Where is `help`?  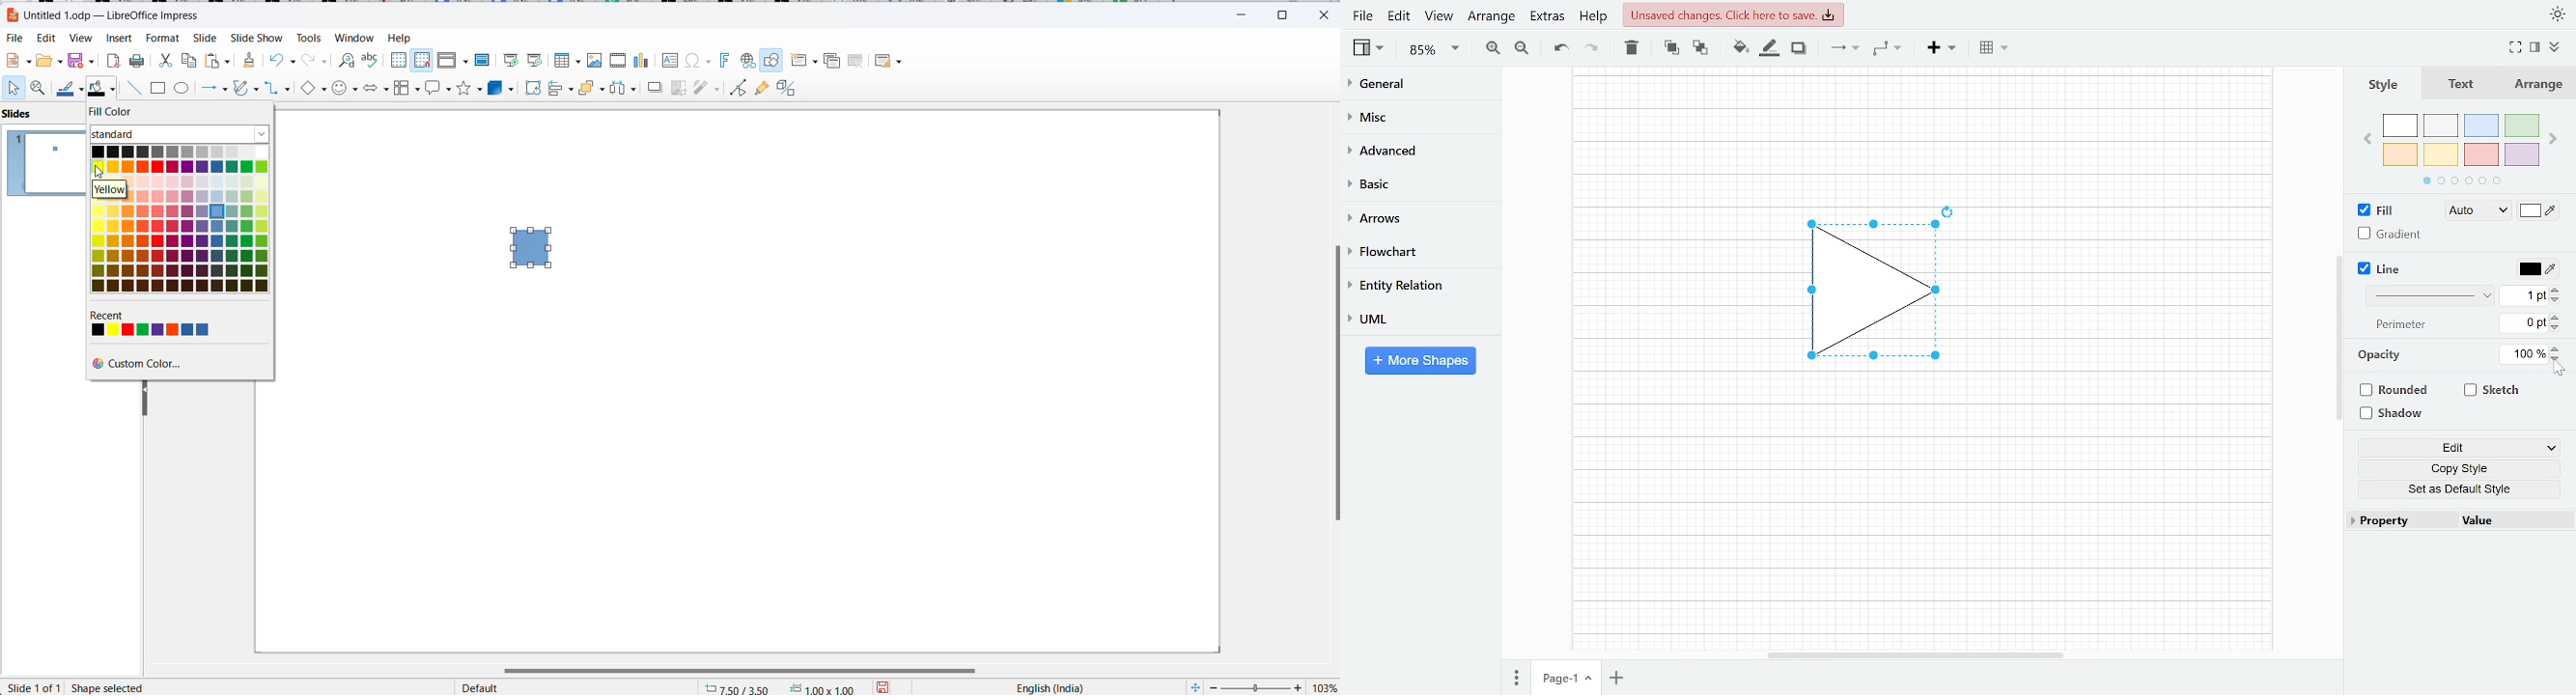 help is located at coordinates (1595, 15).